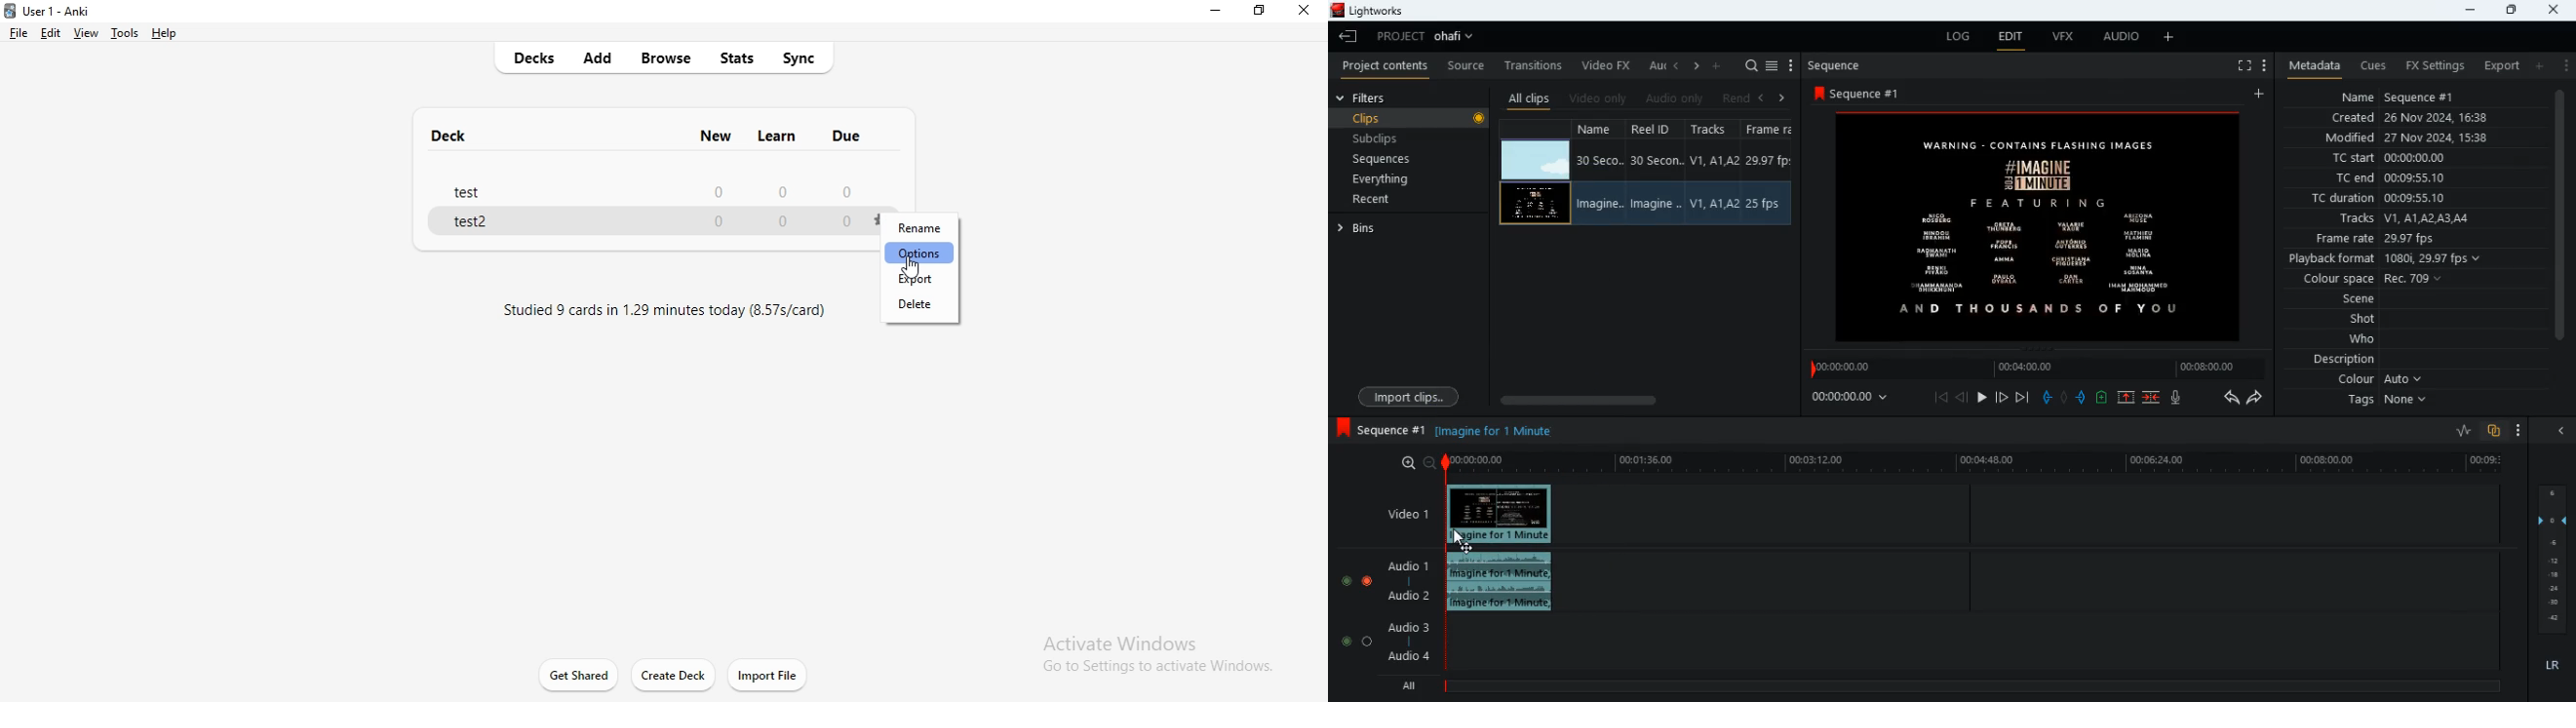  I want to click on delete, so click(918, 308).